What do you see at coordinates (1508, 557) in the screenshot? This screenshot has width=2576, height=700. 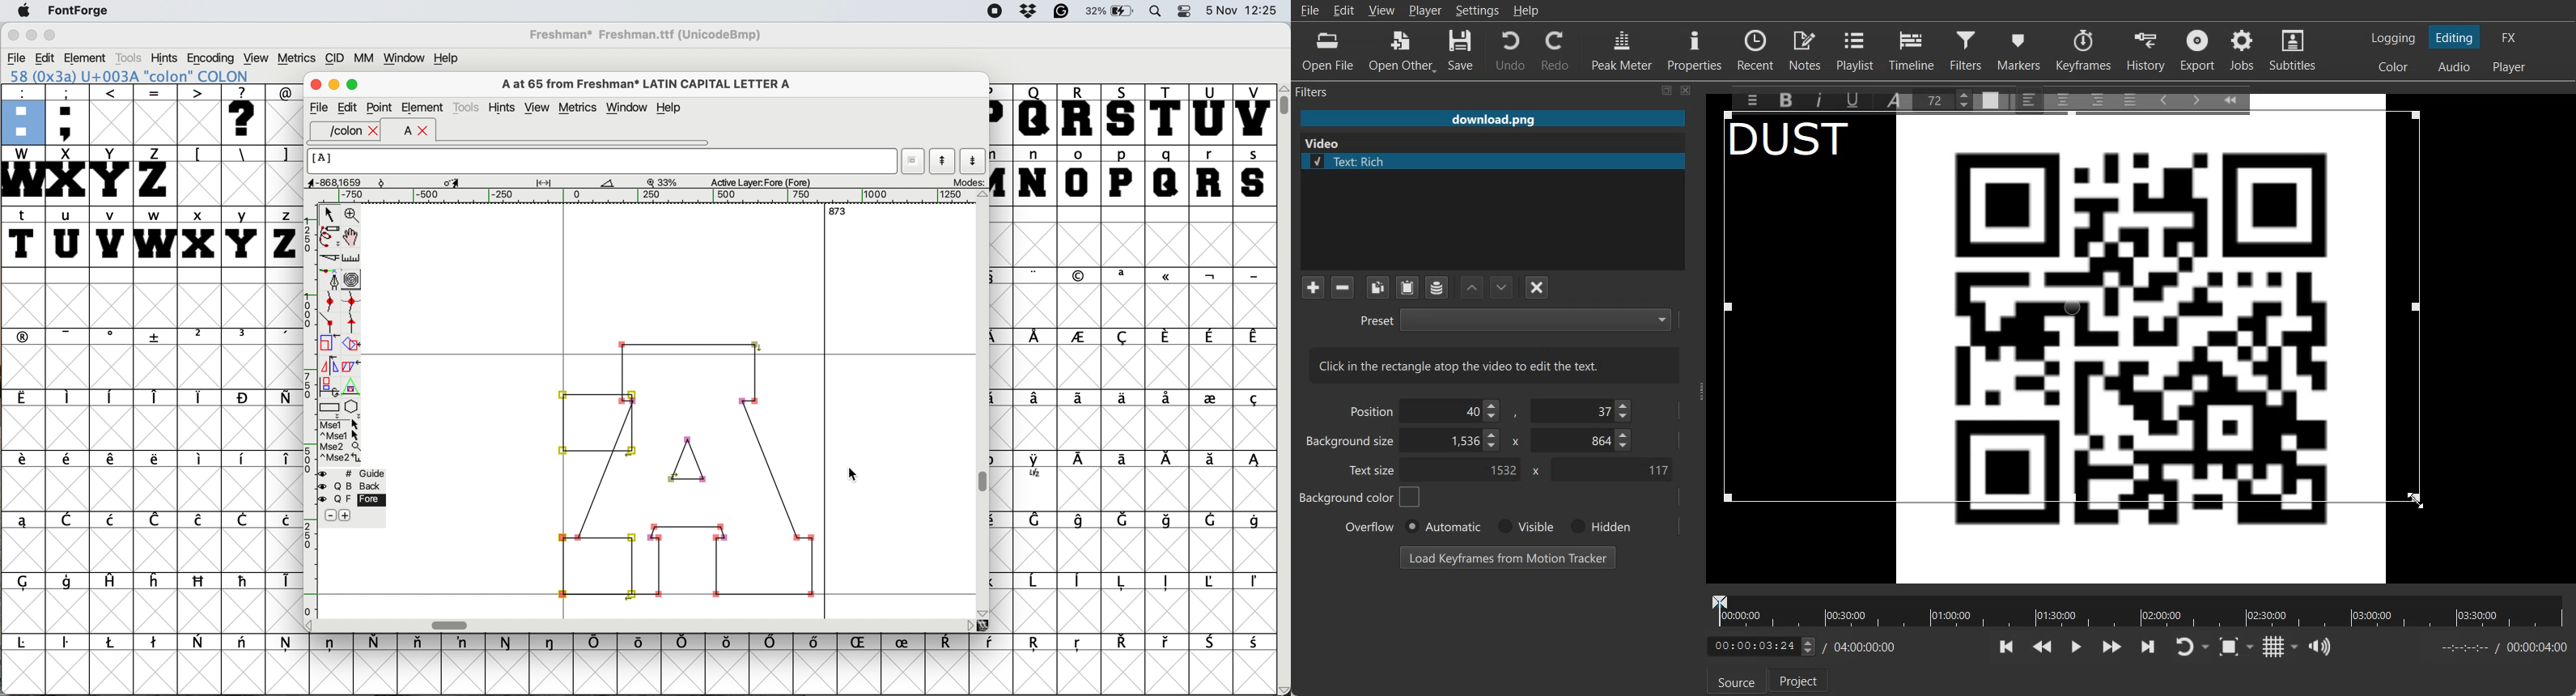 I see `Load Keyframe from Motion Tracker` at bounding box center [1508, 557].